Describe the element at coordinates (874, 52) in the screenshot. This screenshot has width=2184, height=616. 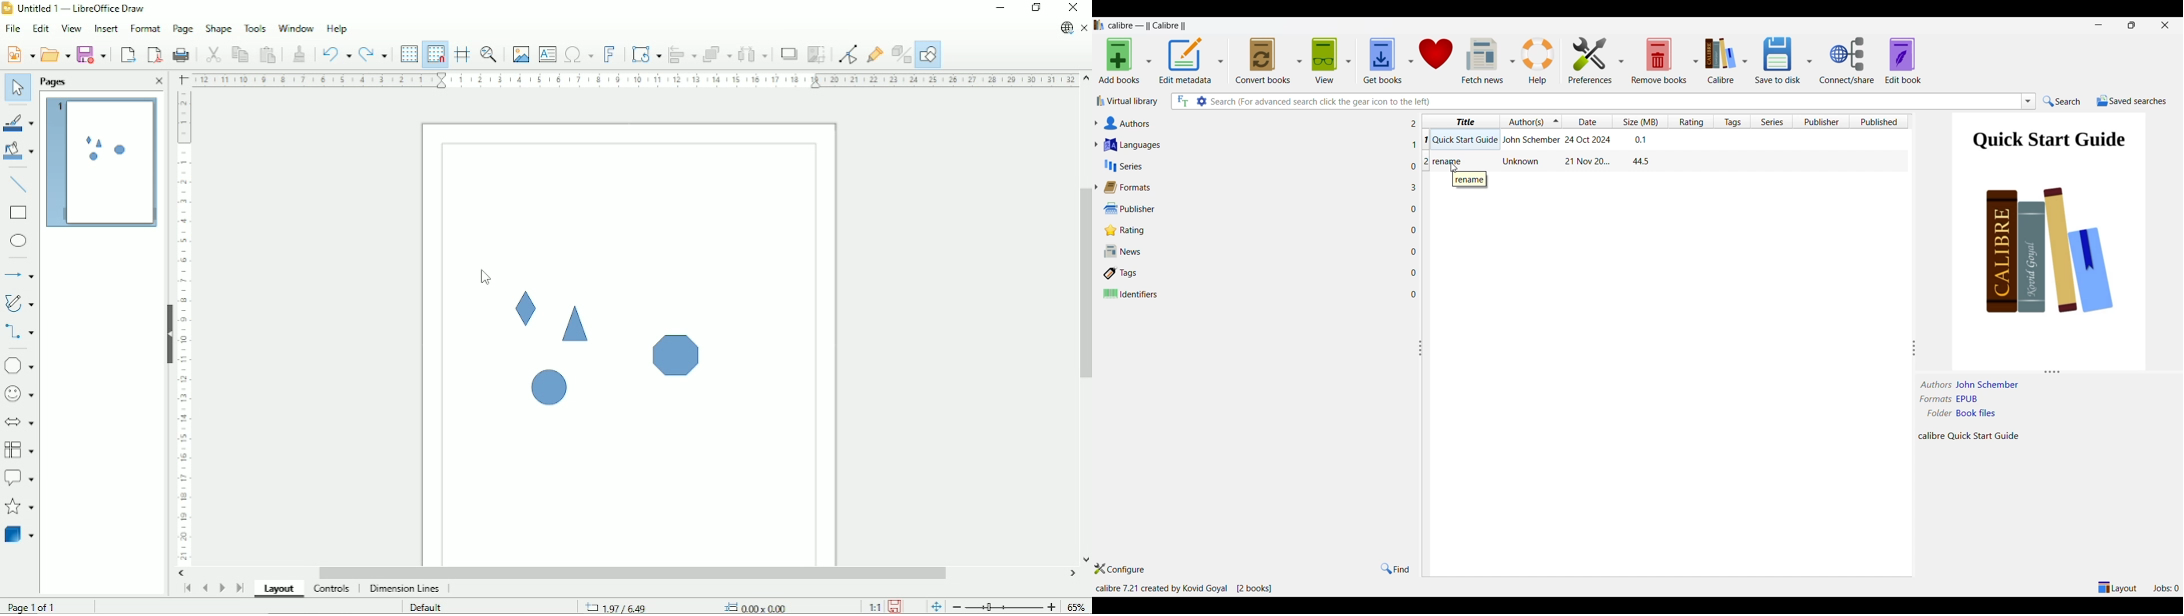
I see `Show gluepoint functions` at that location.